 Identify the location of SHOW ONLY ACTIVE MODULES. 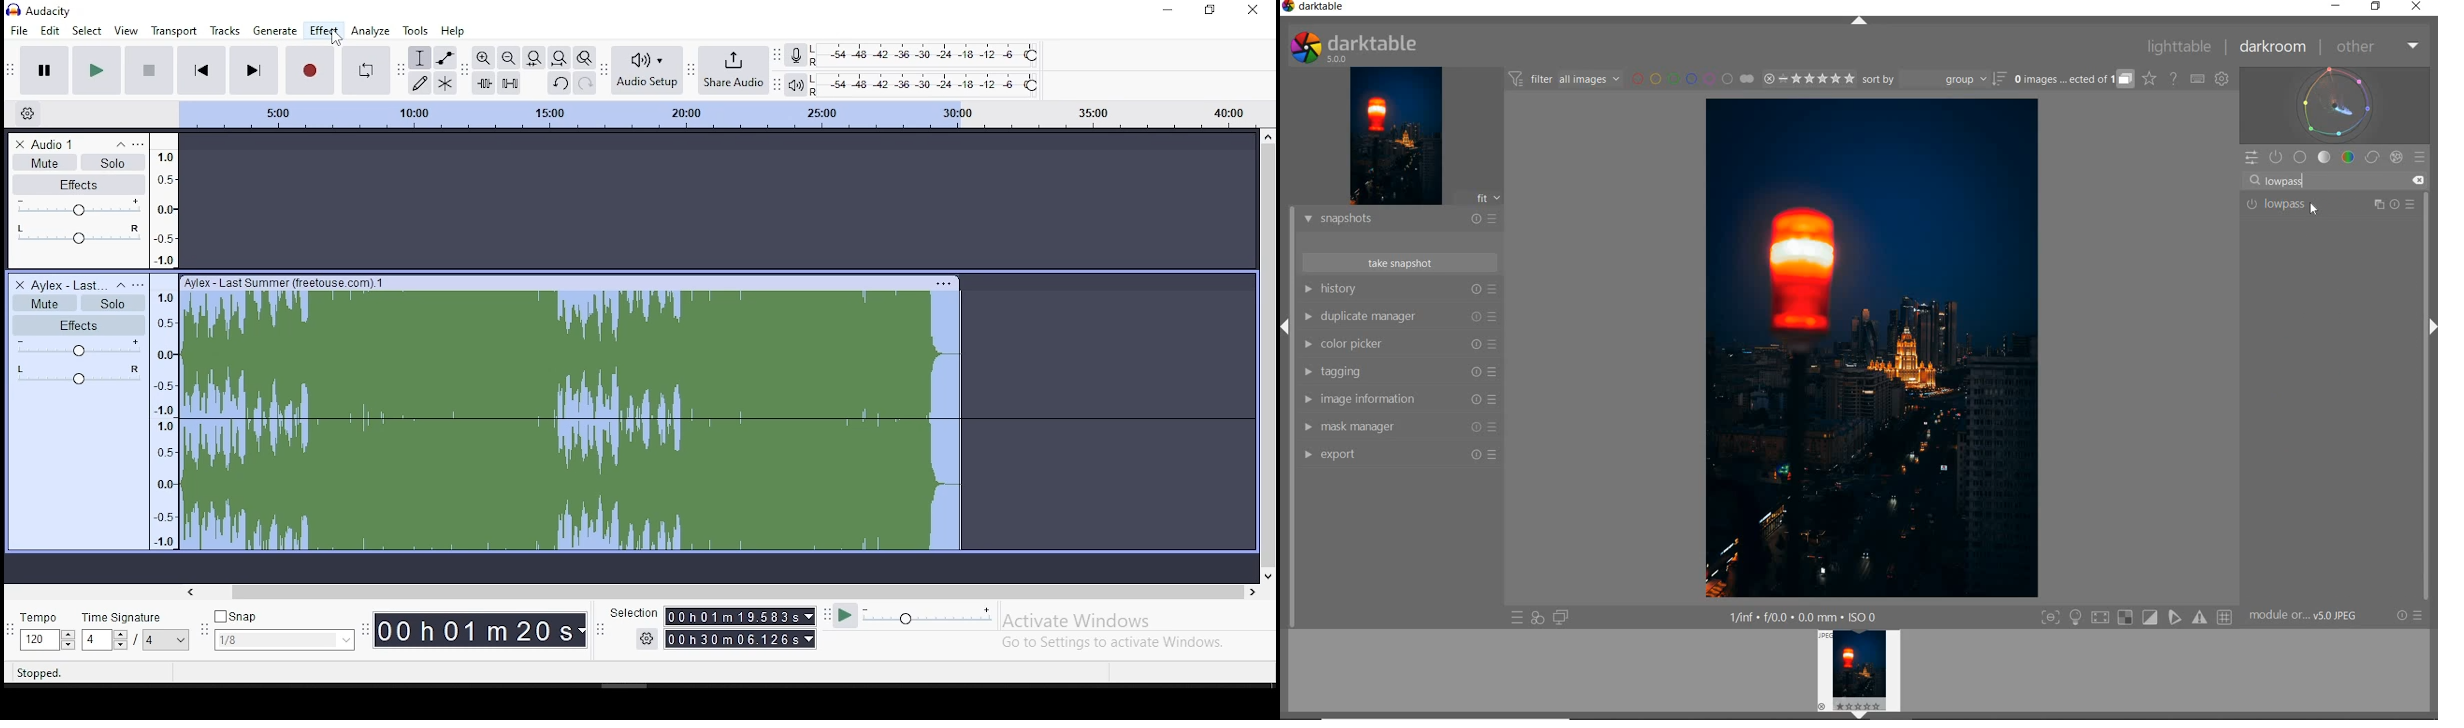
(2277, 157).